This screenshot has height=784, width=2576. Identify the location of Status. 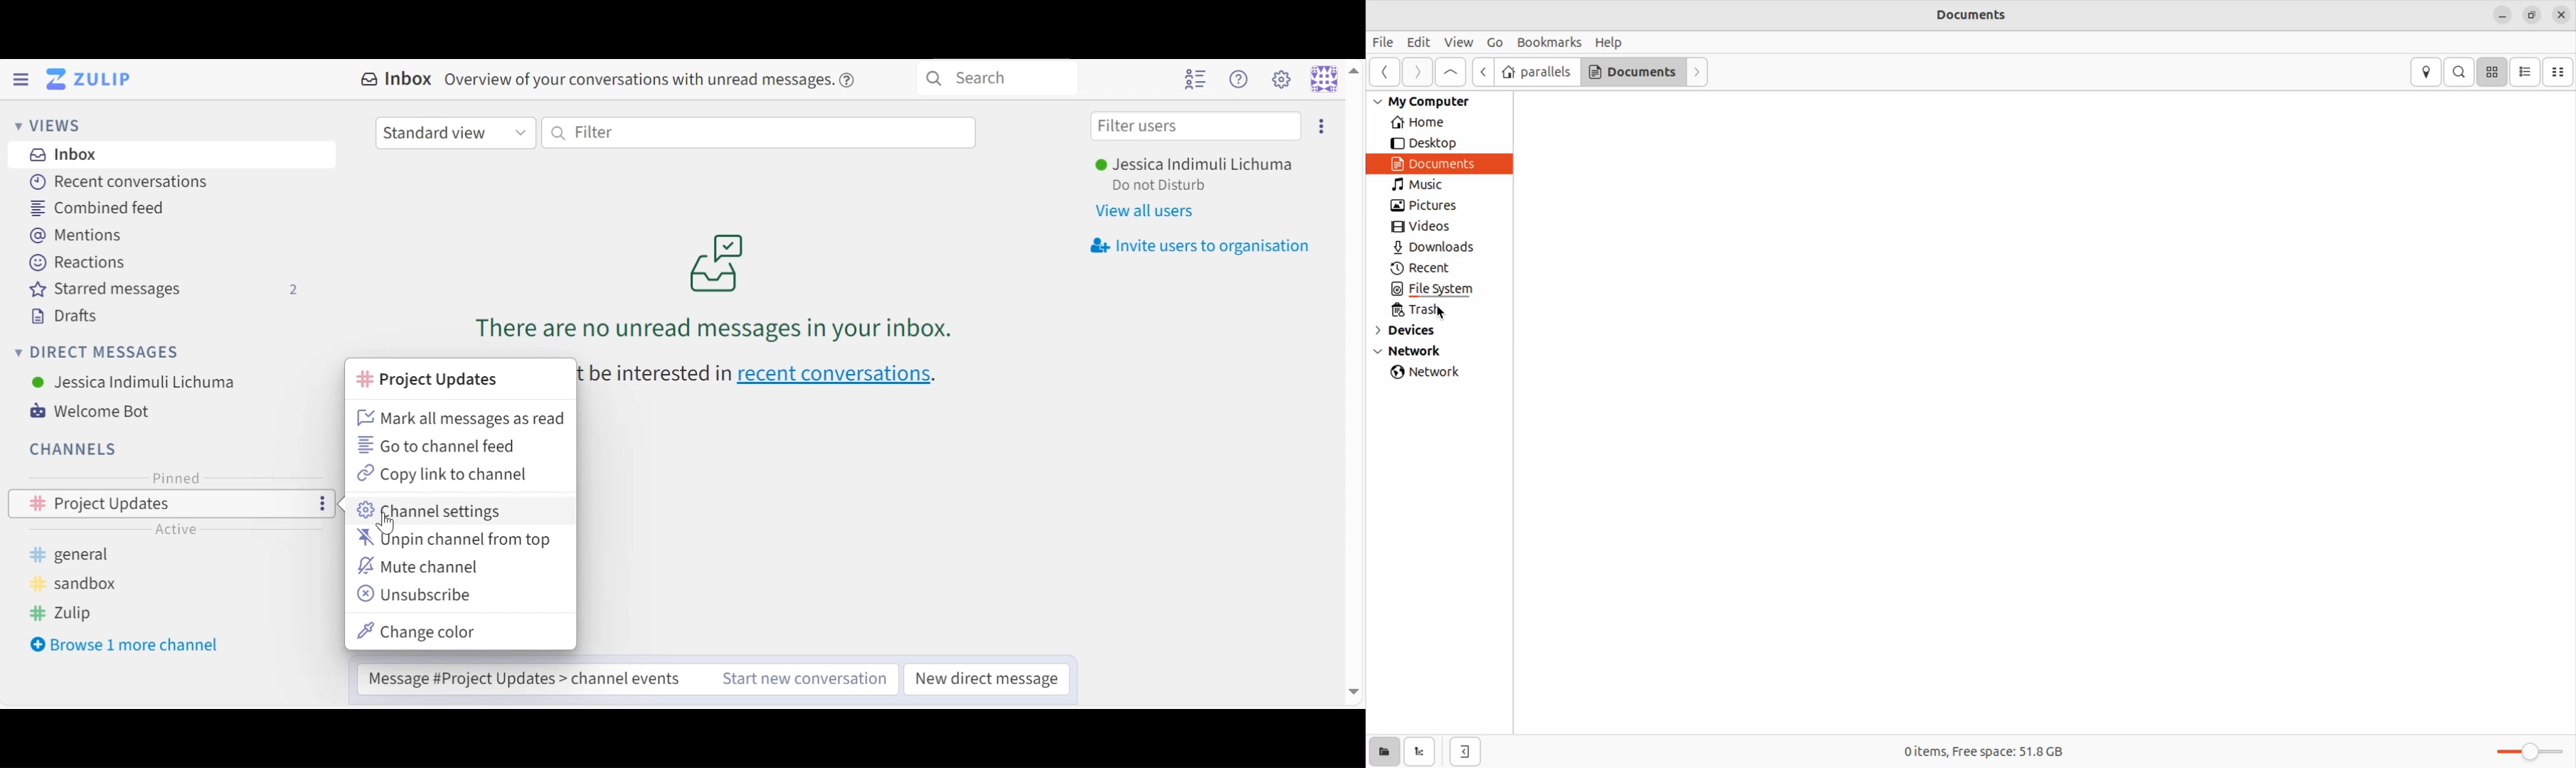
(1160, 186).